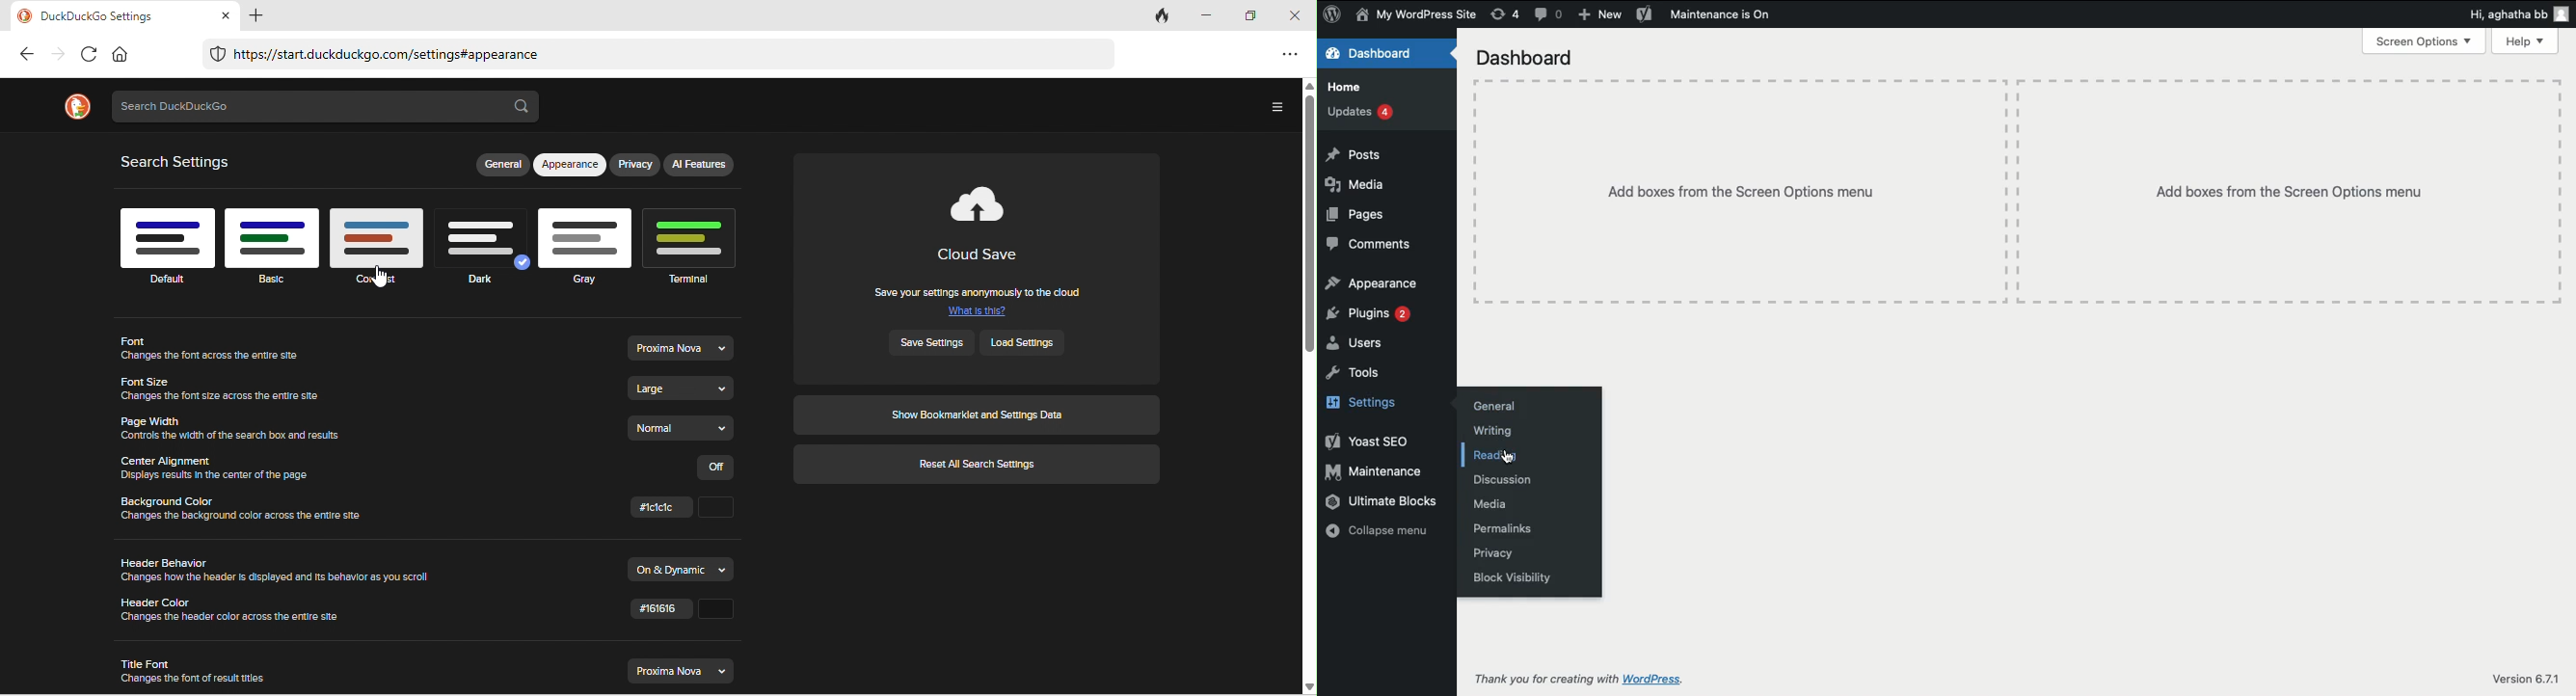 This screenshot has width=2576, height=700. Describe the element at coordinates (1360, 185) in the screenshot. I see `media` at that location.